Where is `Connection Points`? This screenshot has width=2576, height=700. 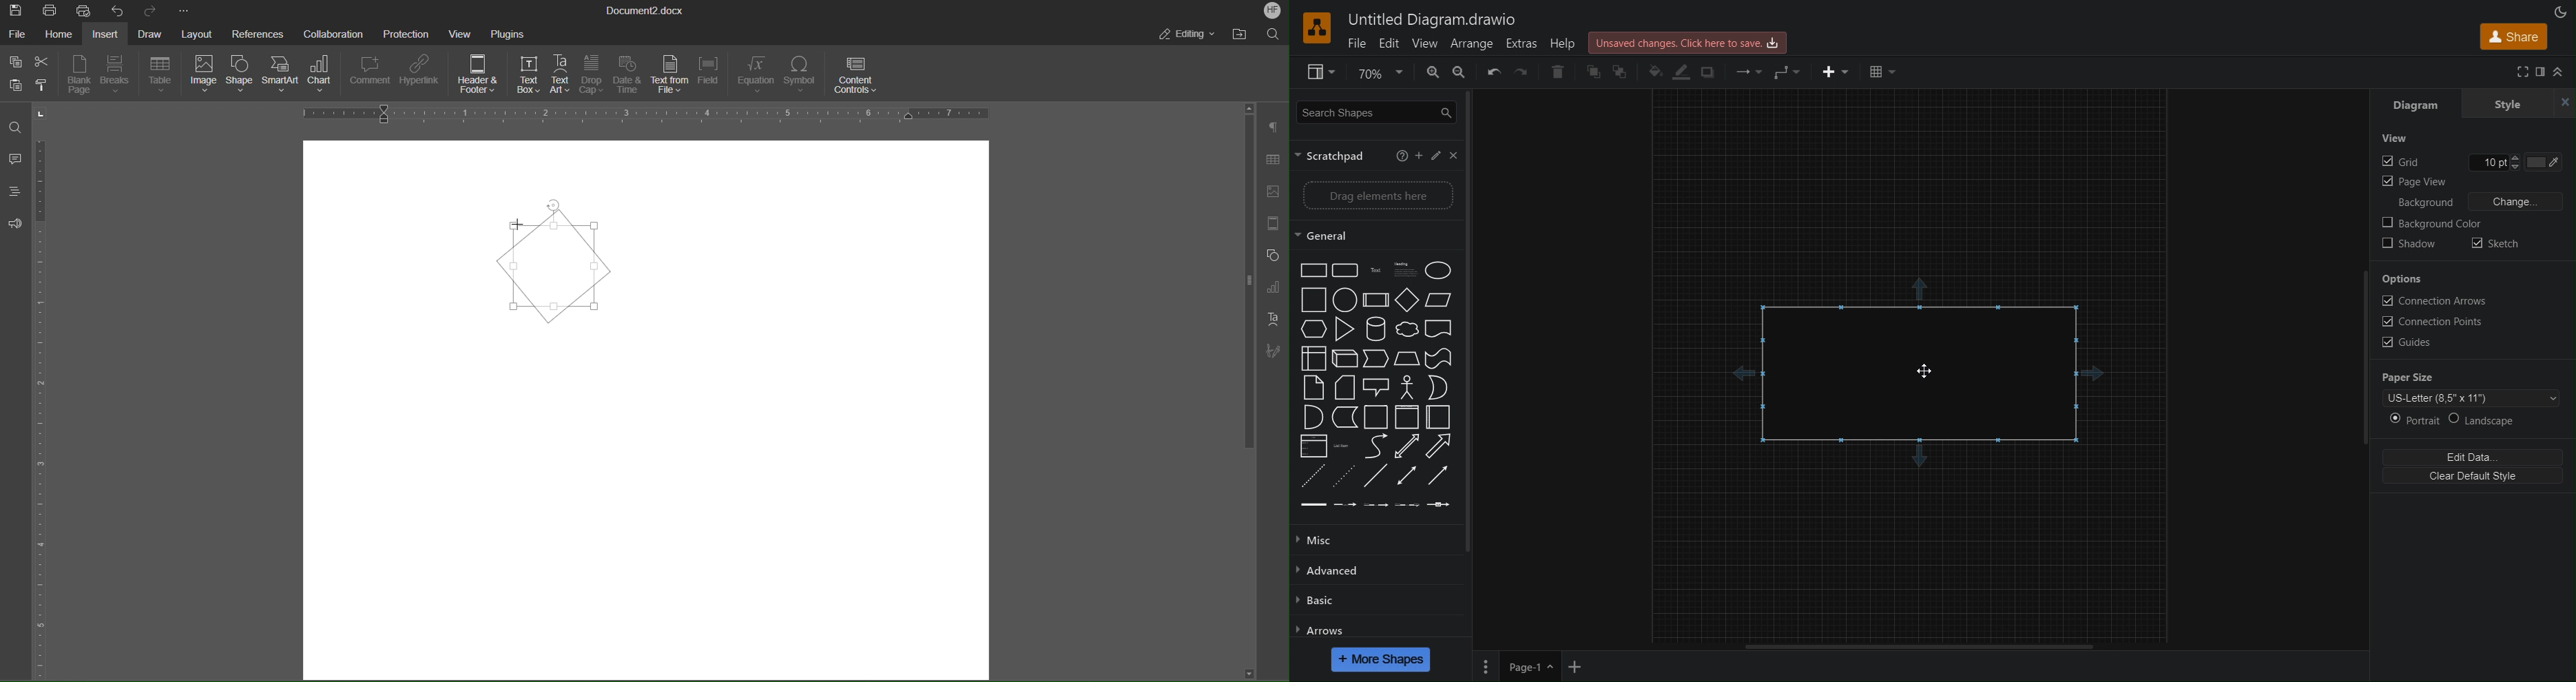
Connection Points is located at coordinates (2433, 323).